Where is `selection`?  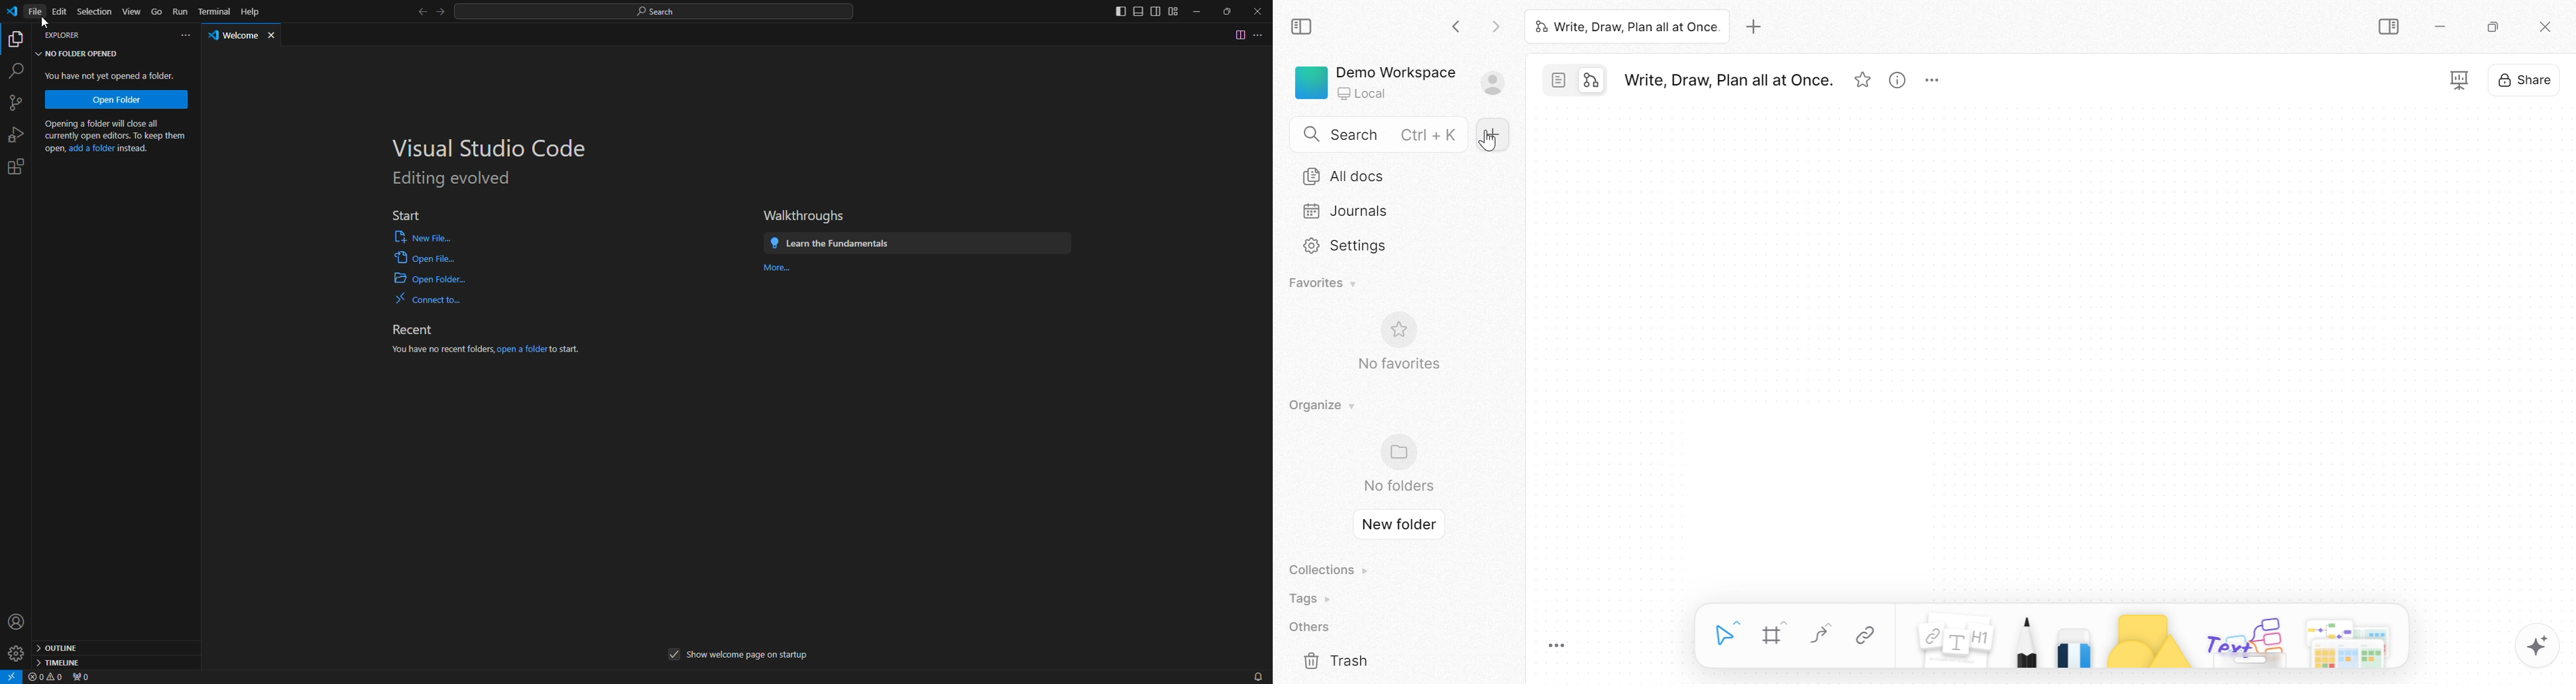 selection is located at coordinates (93, 11).